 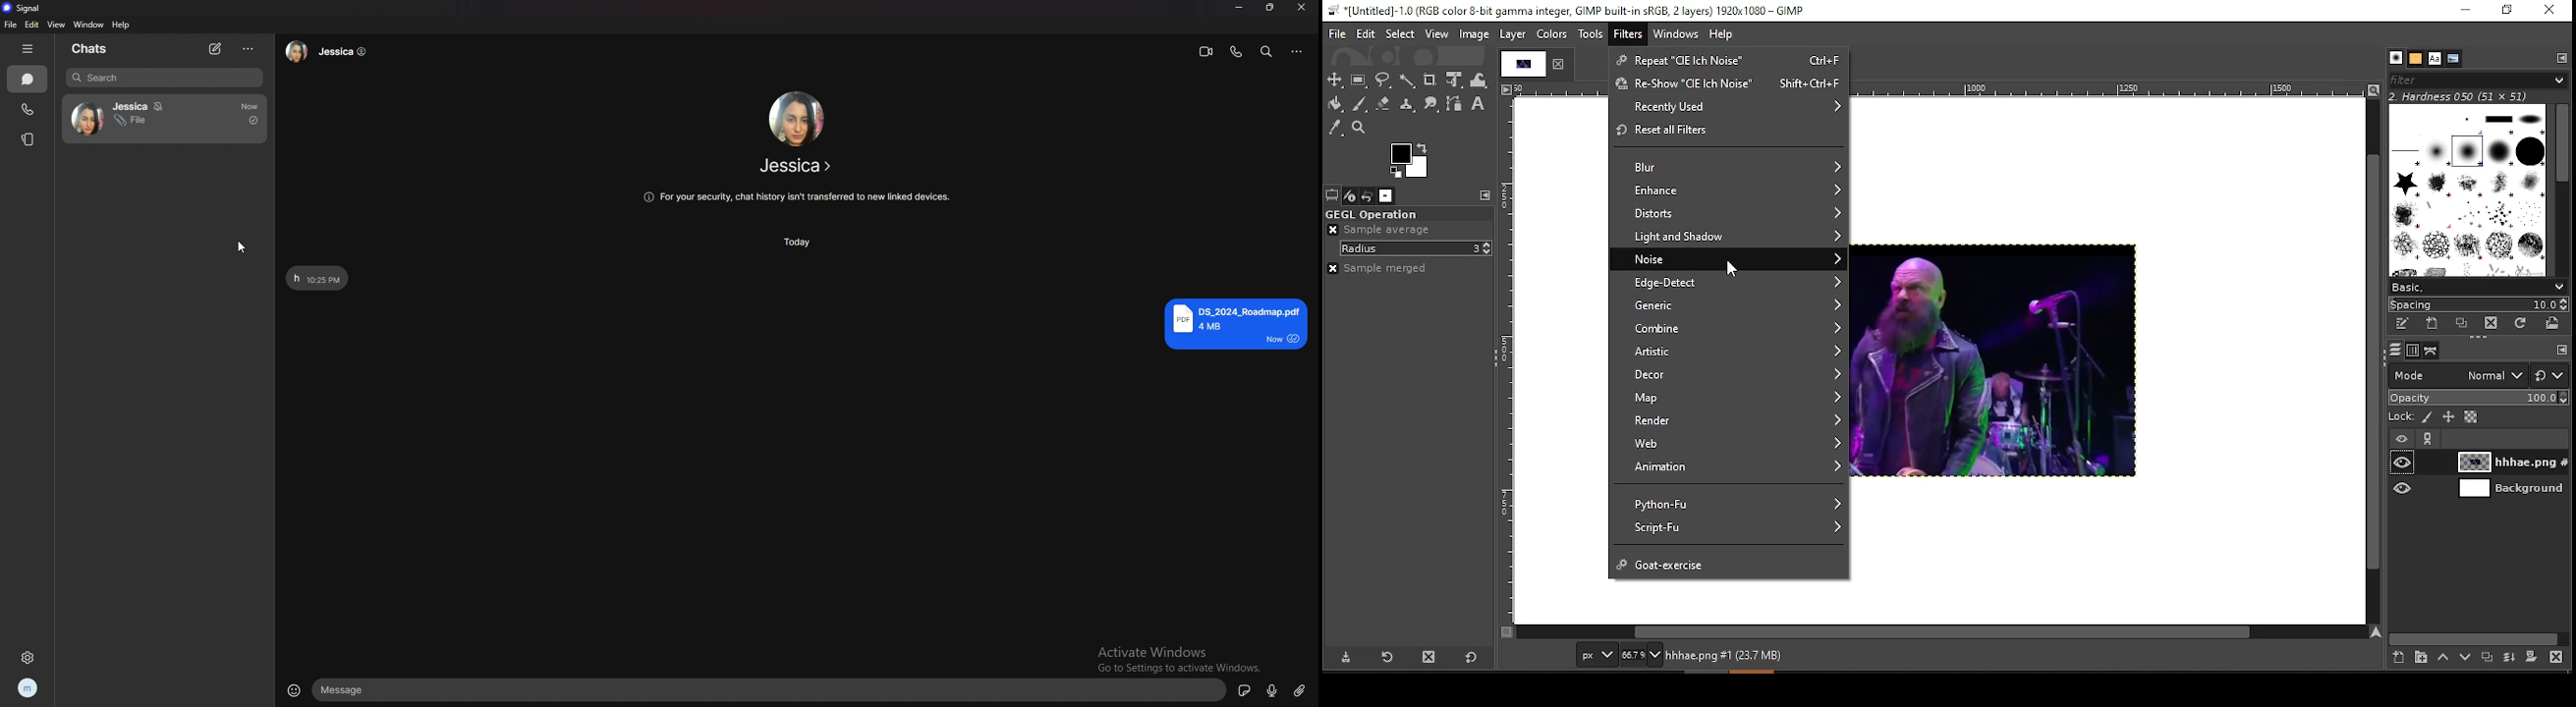 I want to click on reshow, so click(x=1727, y=86).